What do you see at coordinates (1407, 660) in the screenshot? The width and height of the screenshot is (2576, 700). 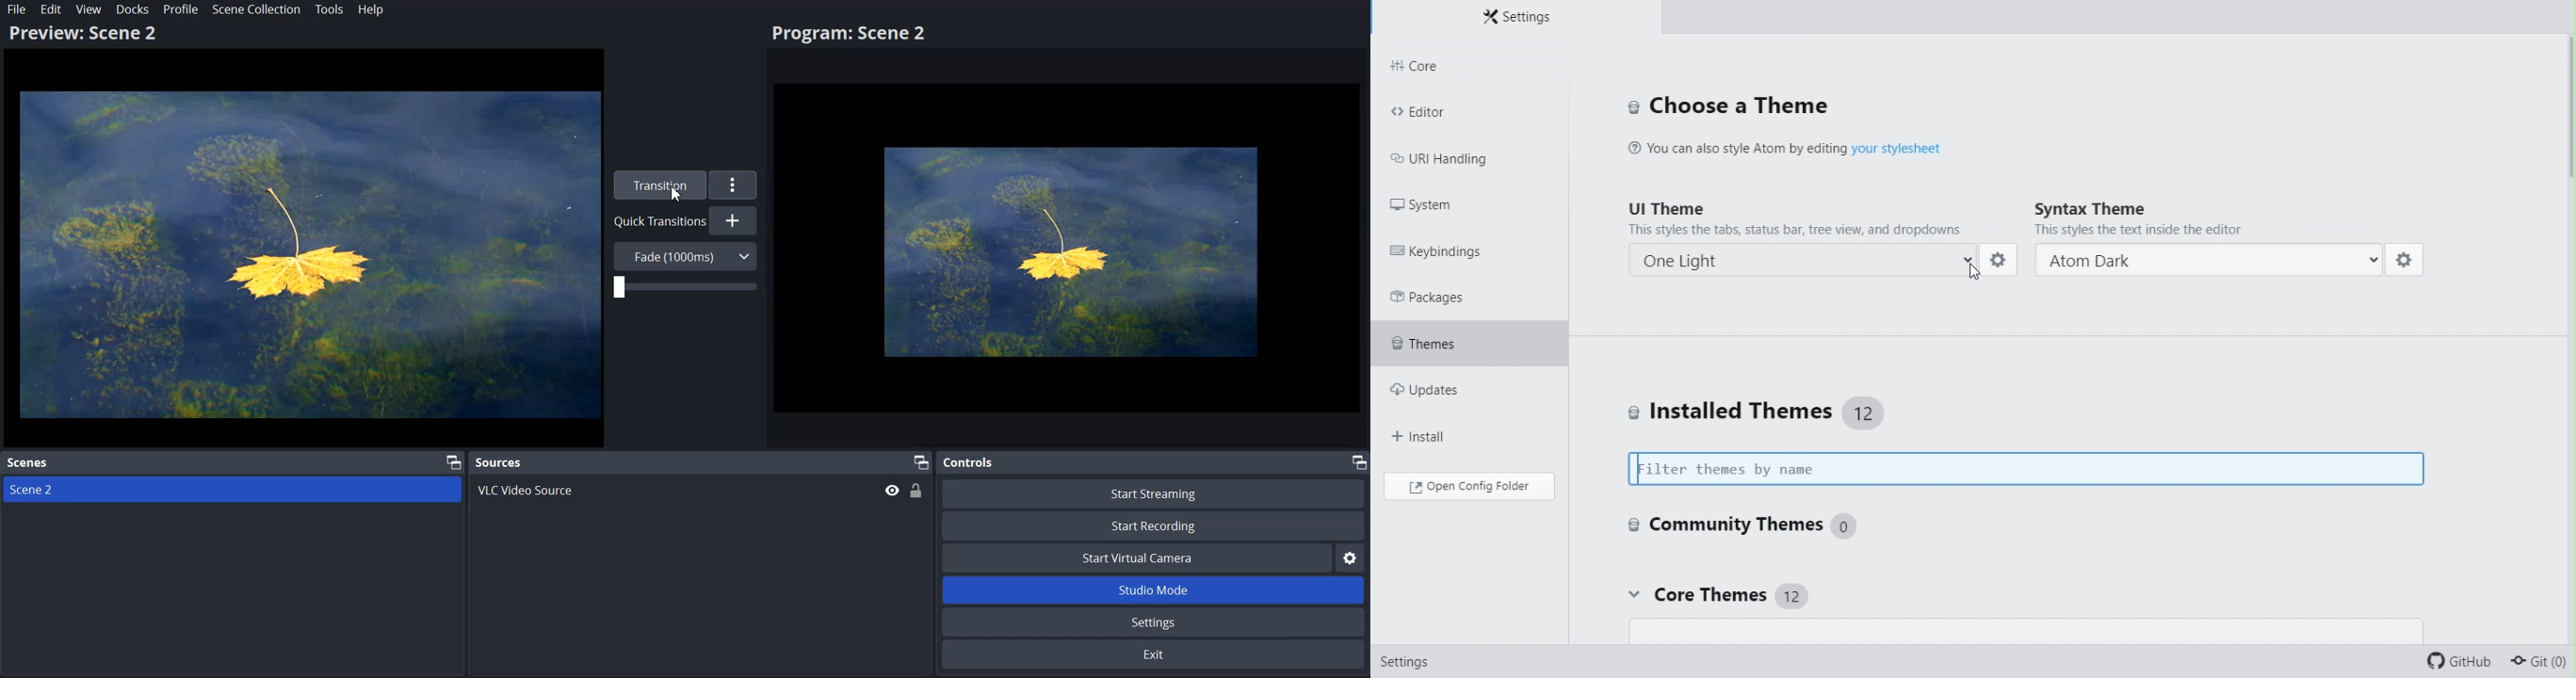 I see `setting` at bounding box center [1407, 660].